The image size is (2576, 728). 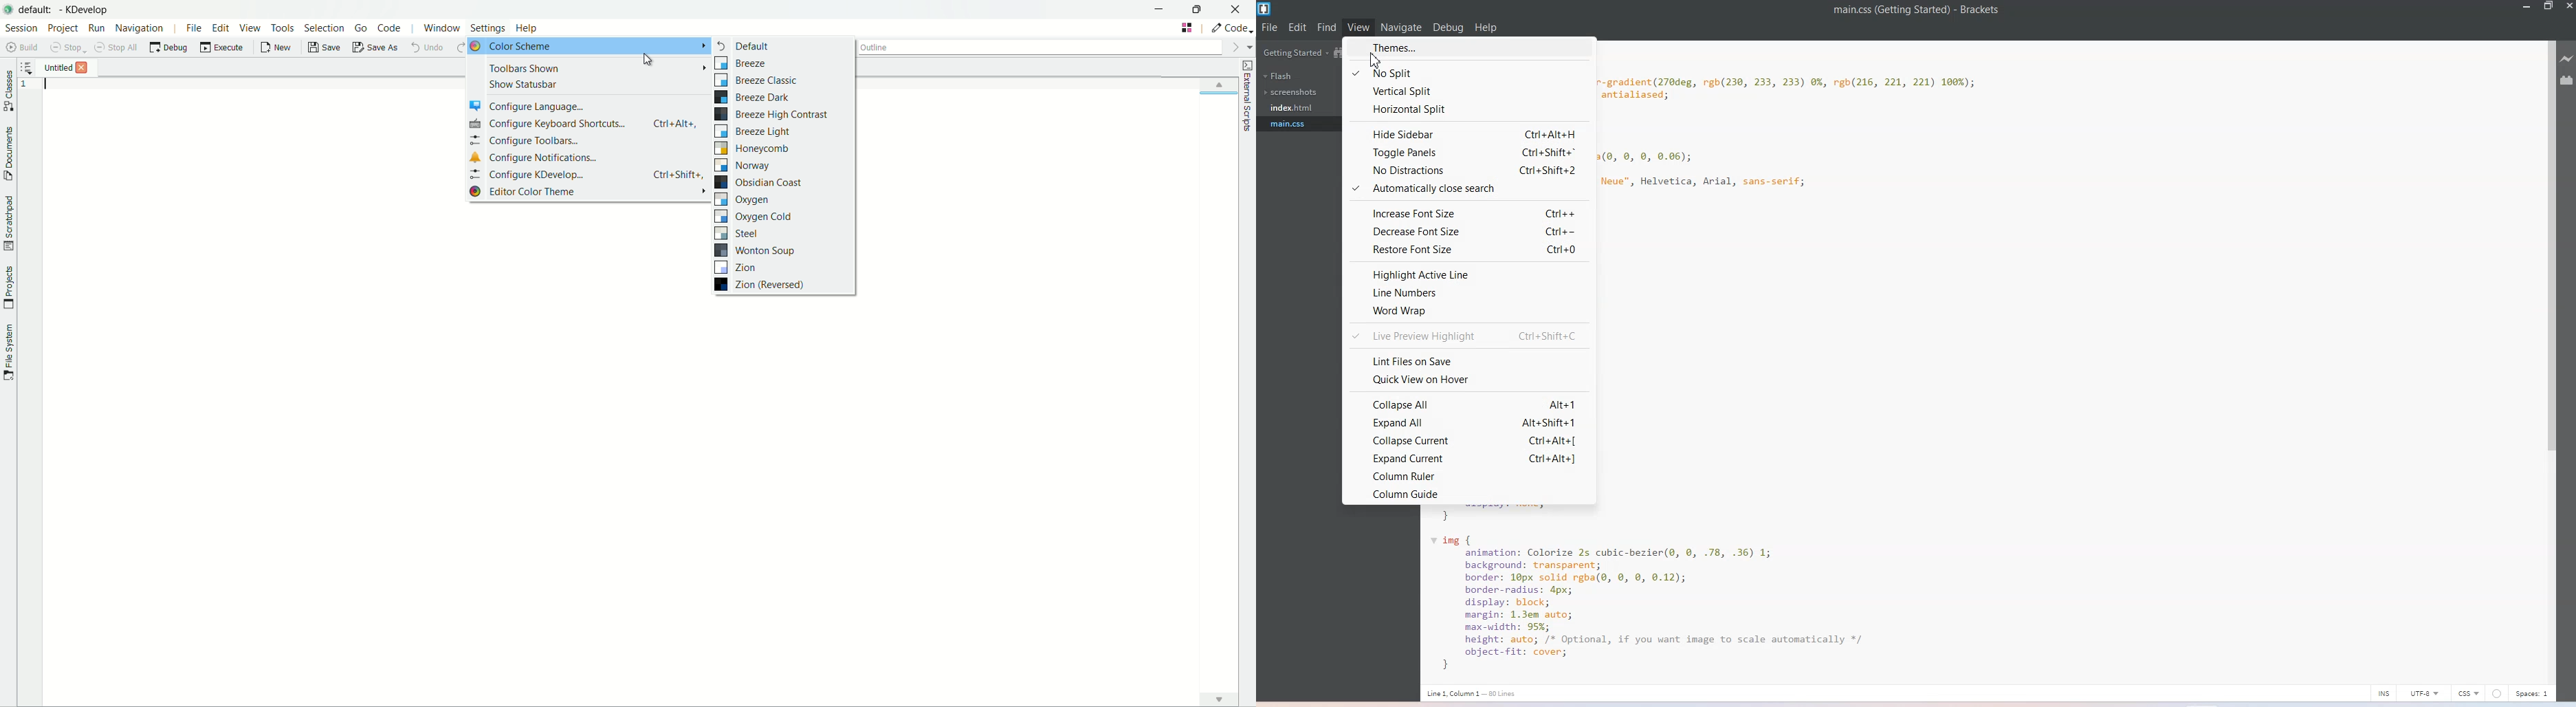 What do you see at coordinates (1294, 53) in the screenshot?
I see `getting started` at bounding box center [1294, 53].